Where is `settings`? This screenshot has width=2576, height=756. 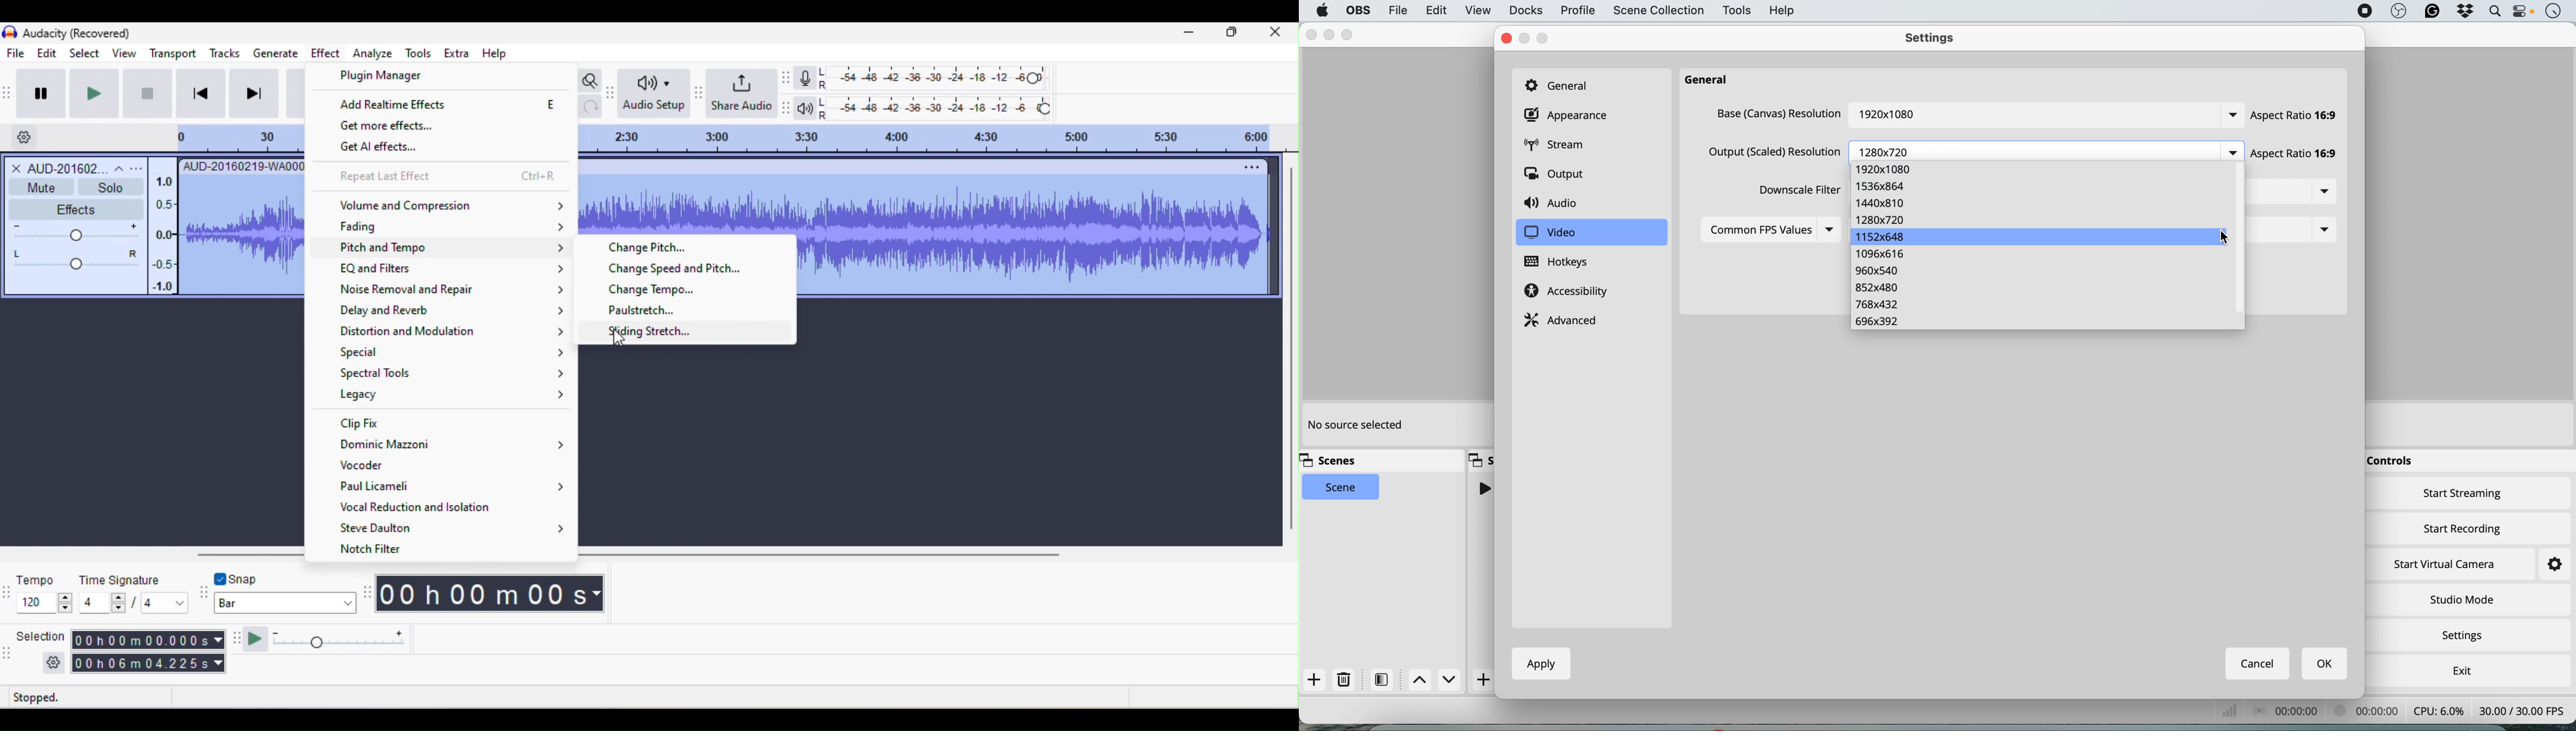 settings is located at coordinates (2466, 636).